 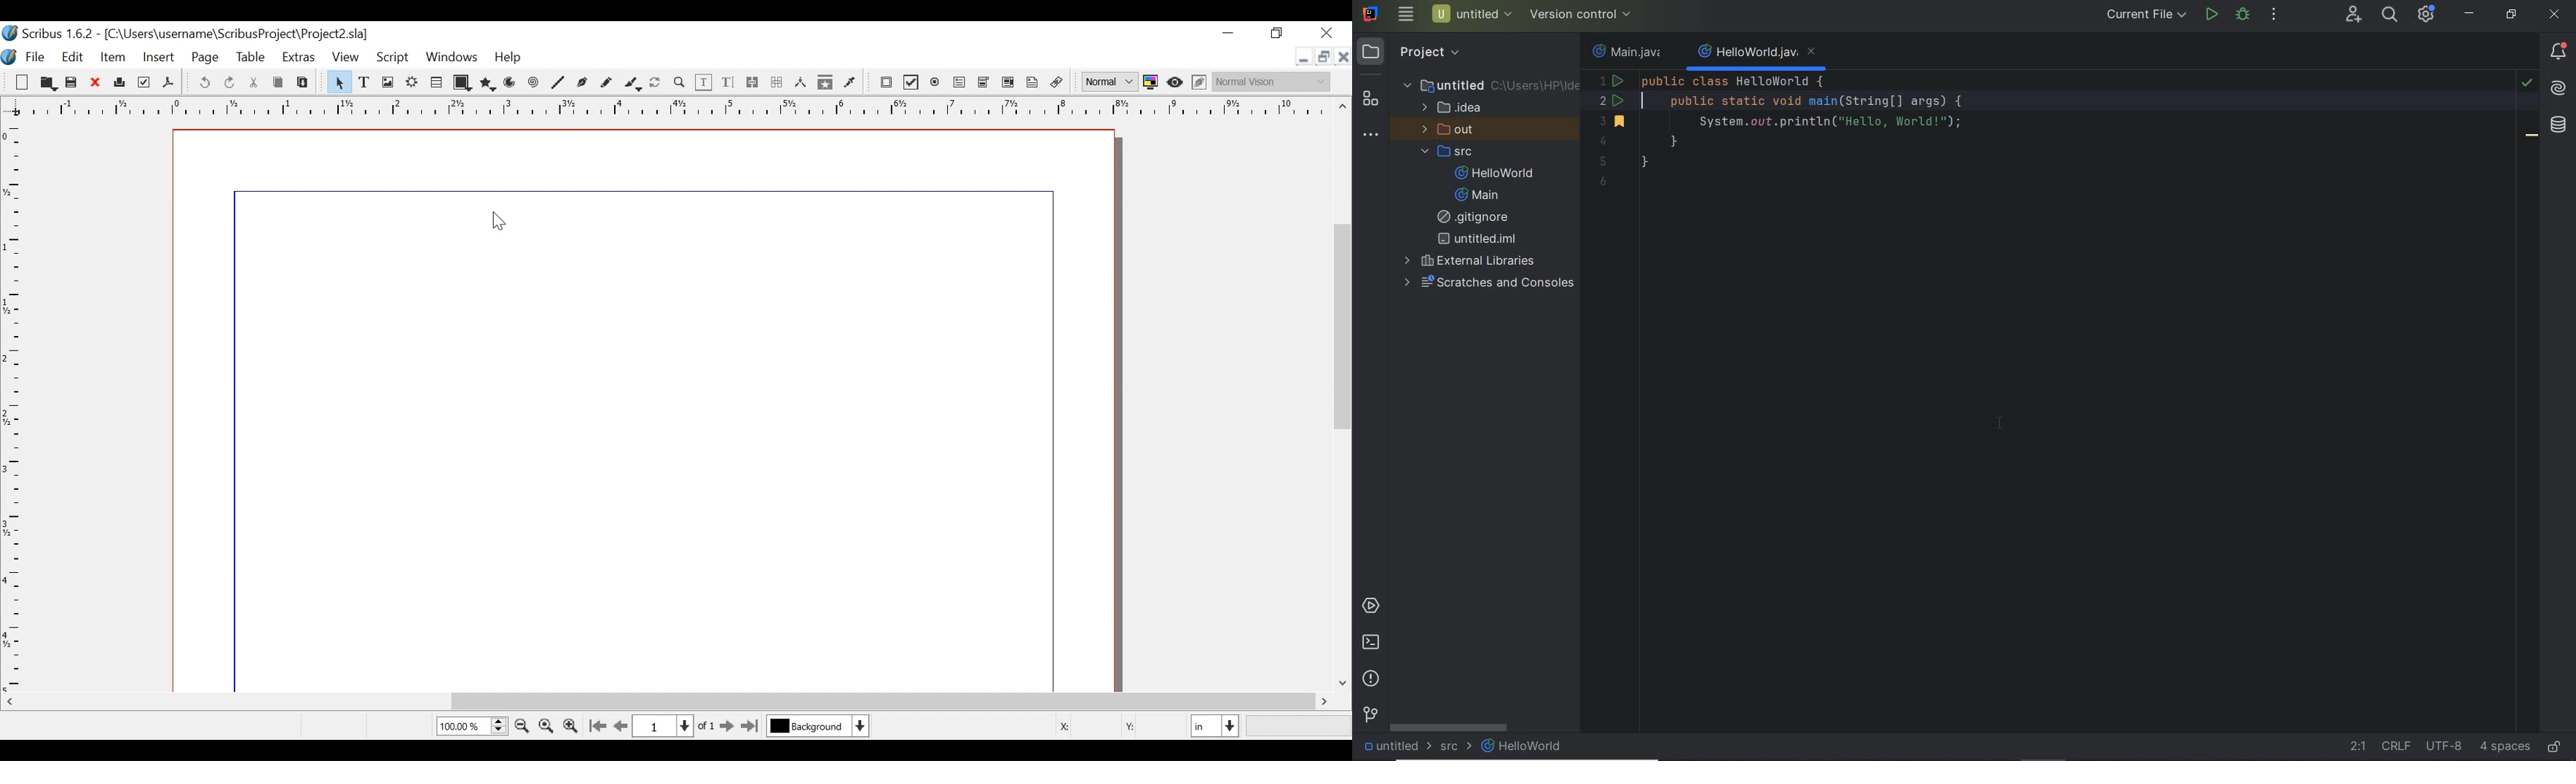 I want to click on Select, so click(x=339, y=84).